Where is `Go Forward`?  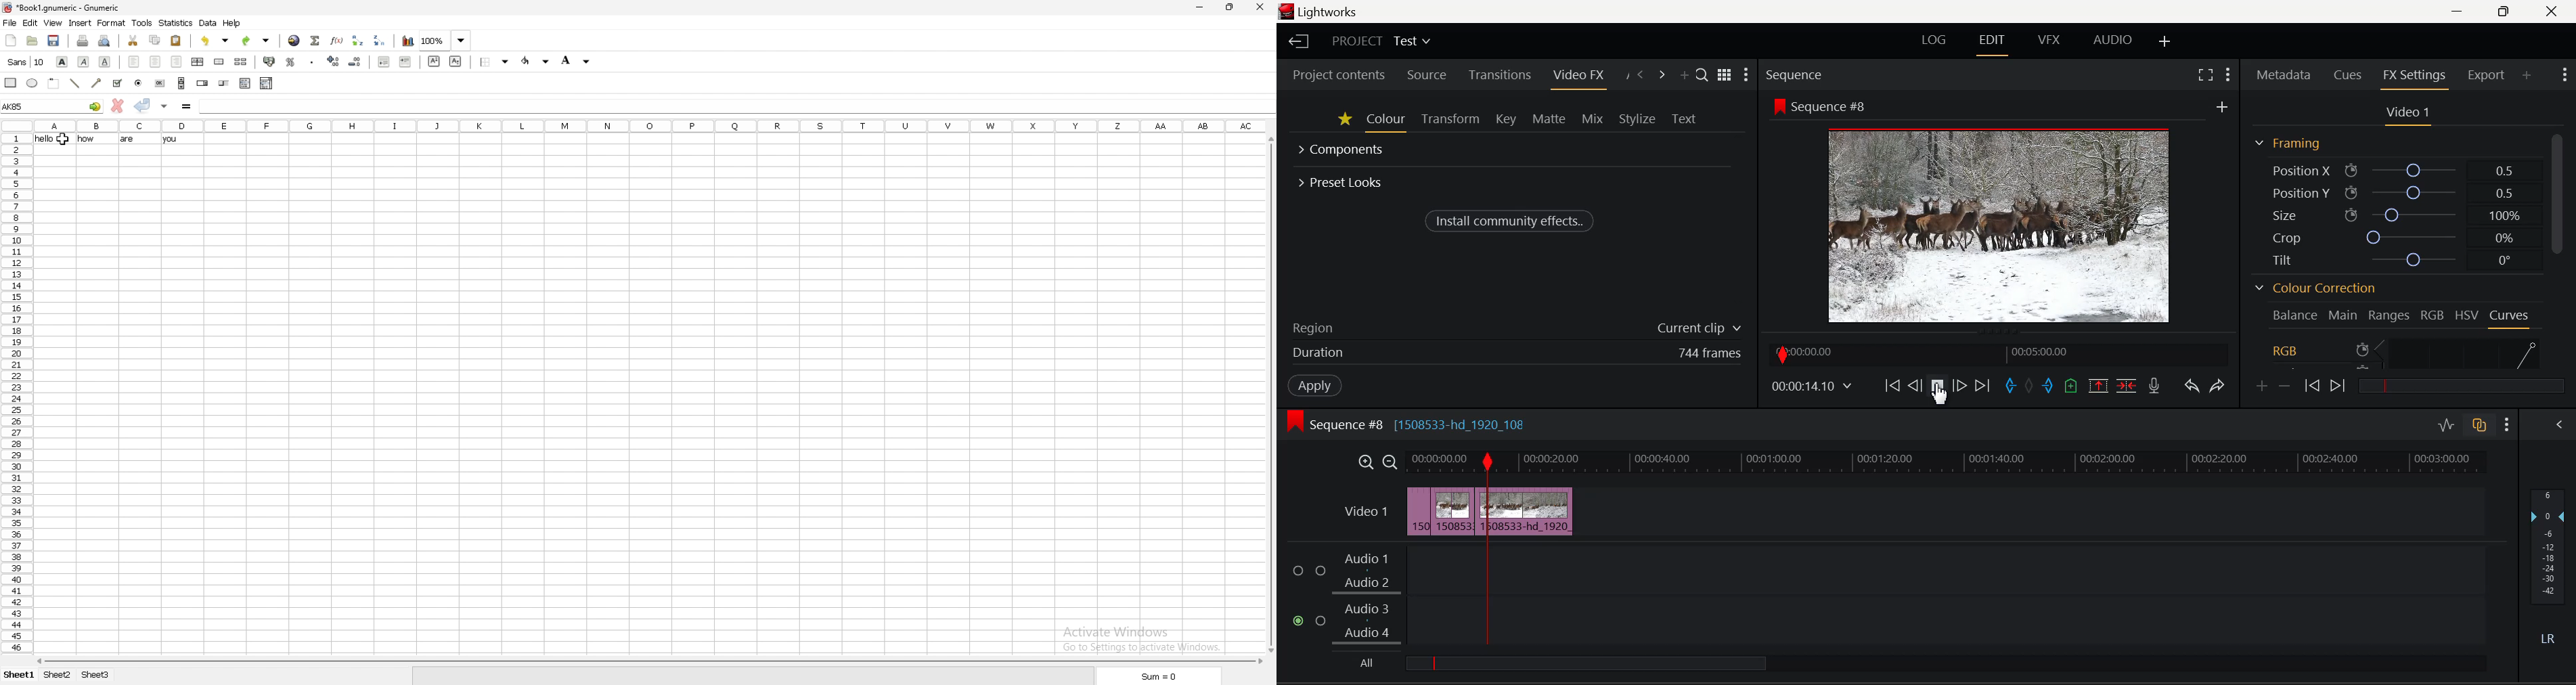 Go Forward is located at coordinates (1961, 384).